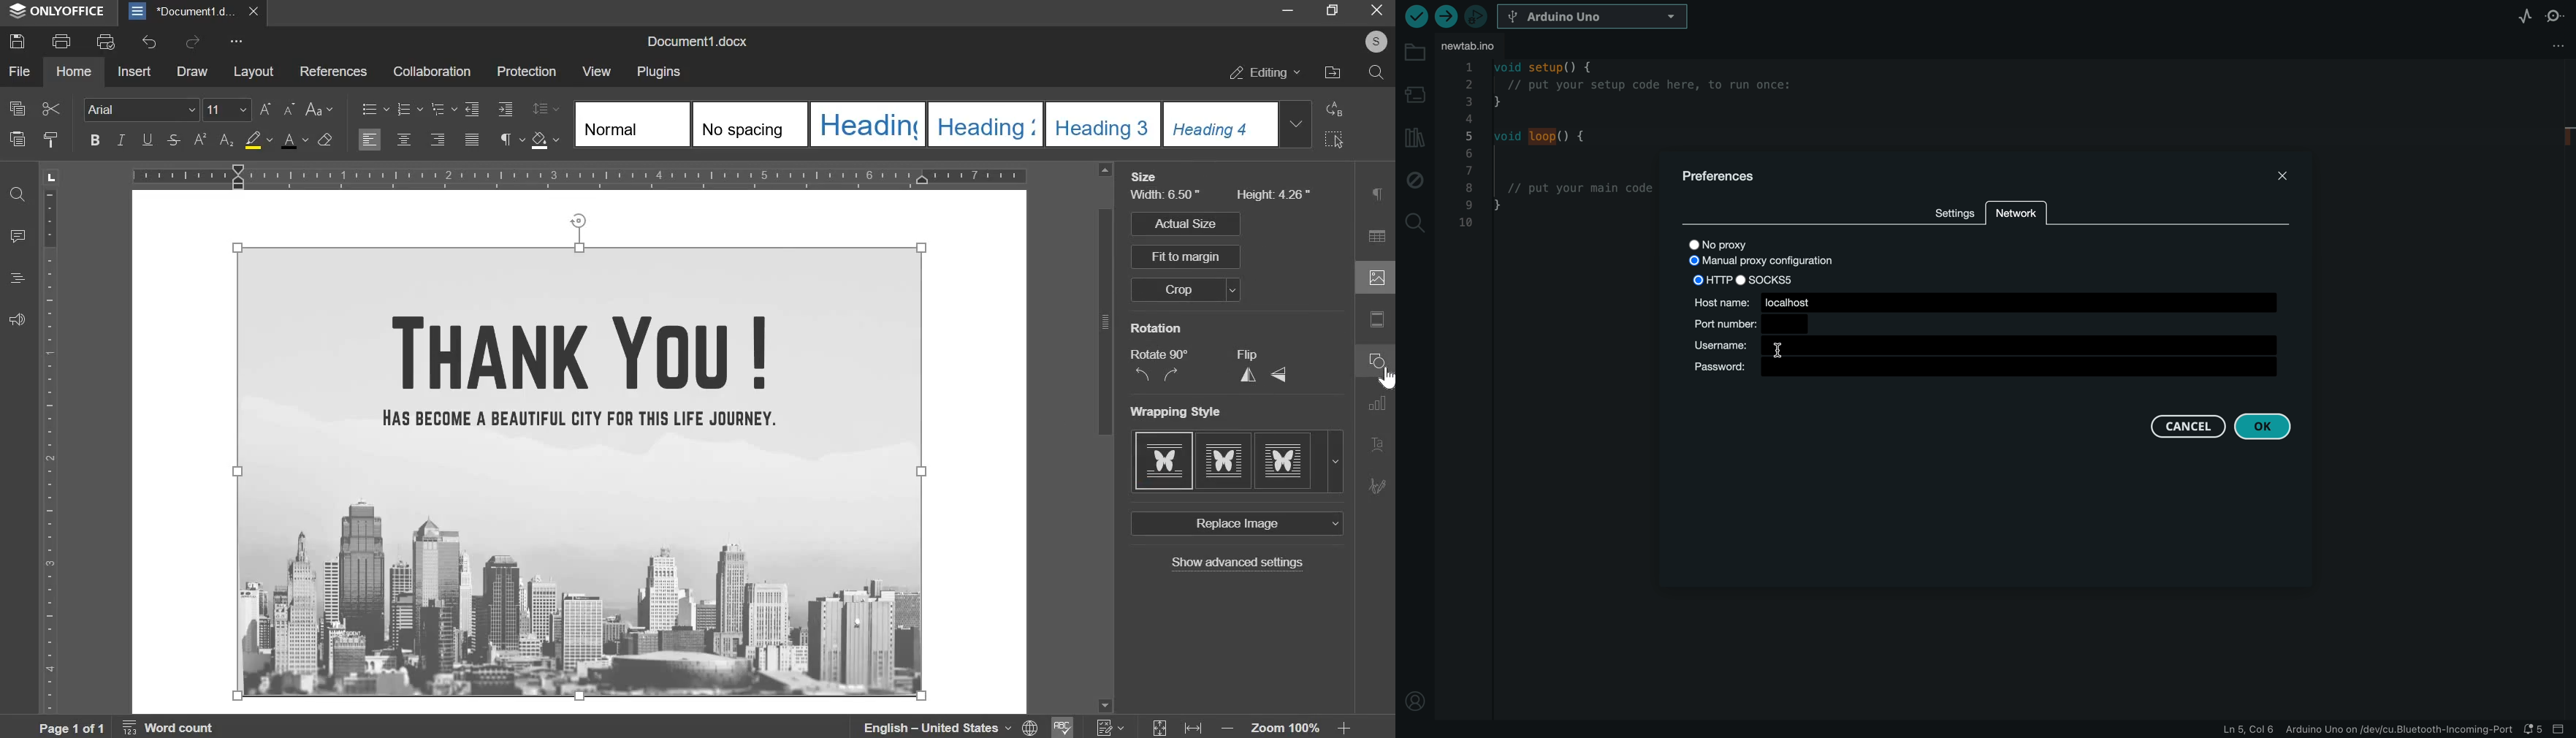 The image size is (2576, 756). Describe the element at coordinates (61, 41) in the screenshot. I see `print` at that location.